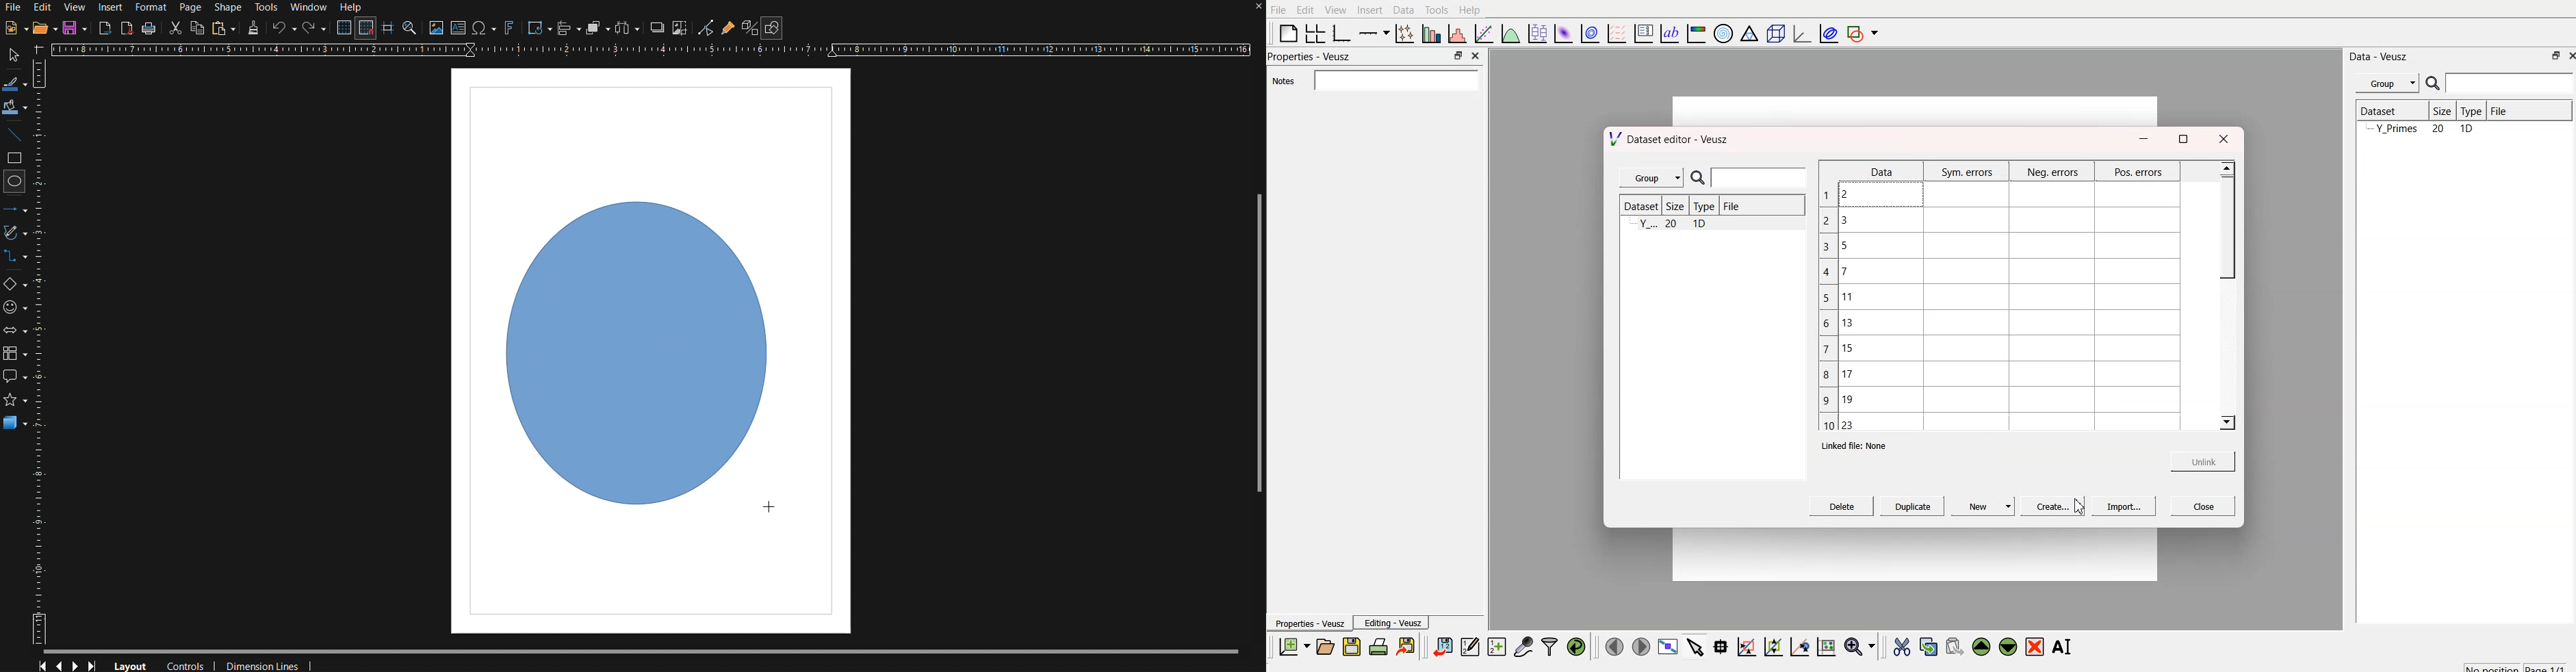  I want to click on Y.. 20 1D, so click(1675, 226).